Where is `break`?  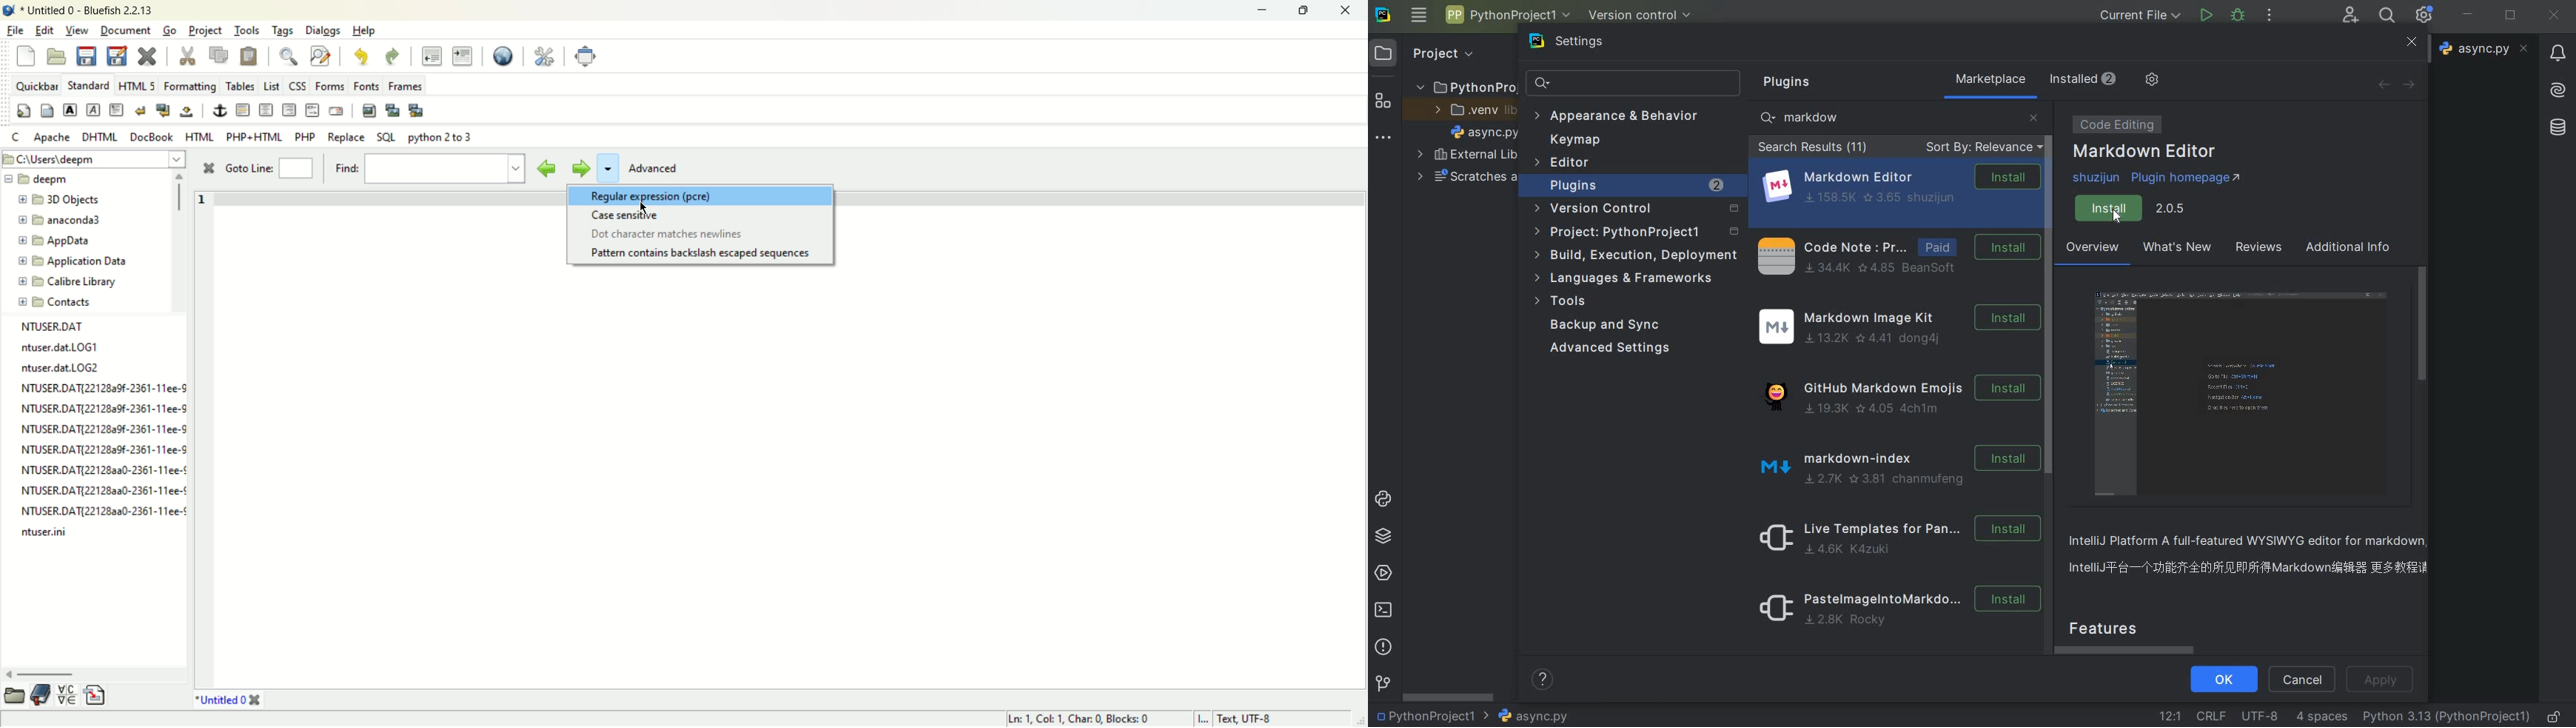
break is located at coordinates (143, 111).